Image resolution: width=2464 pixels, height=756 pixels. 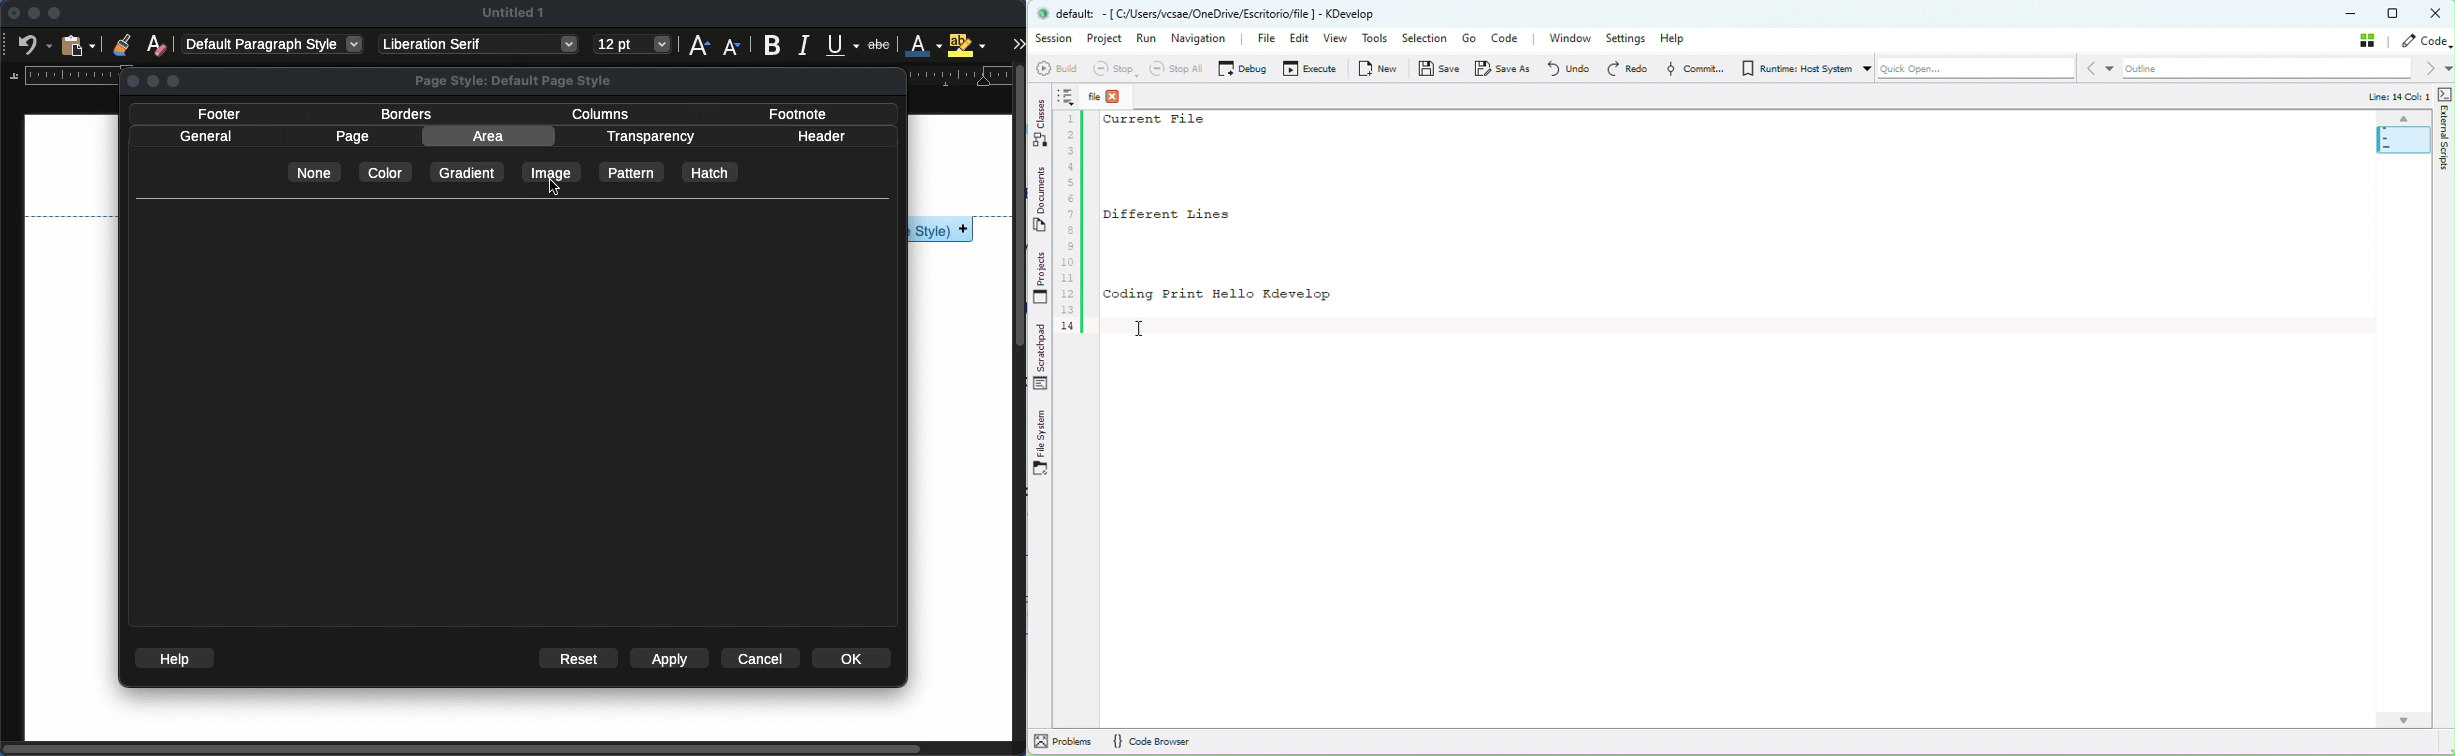 What do you see at coordinates (512, 13) in the screenshot?
I see `Untitled 1` at bounding box center [512, 13].